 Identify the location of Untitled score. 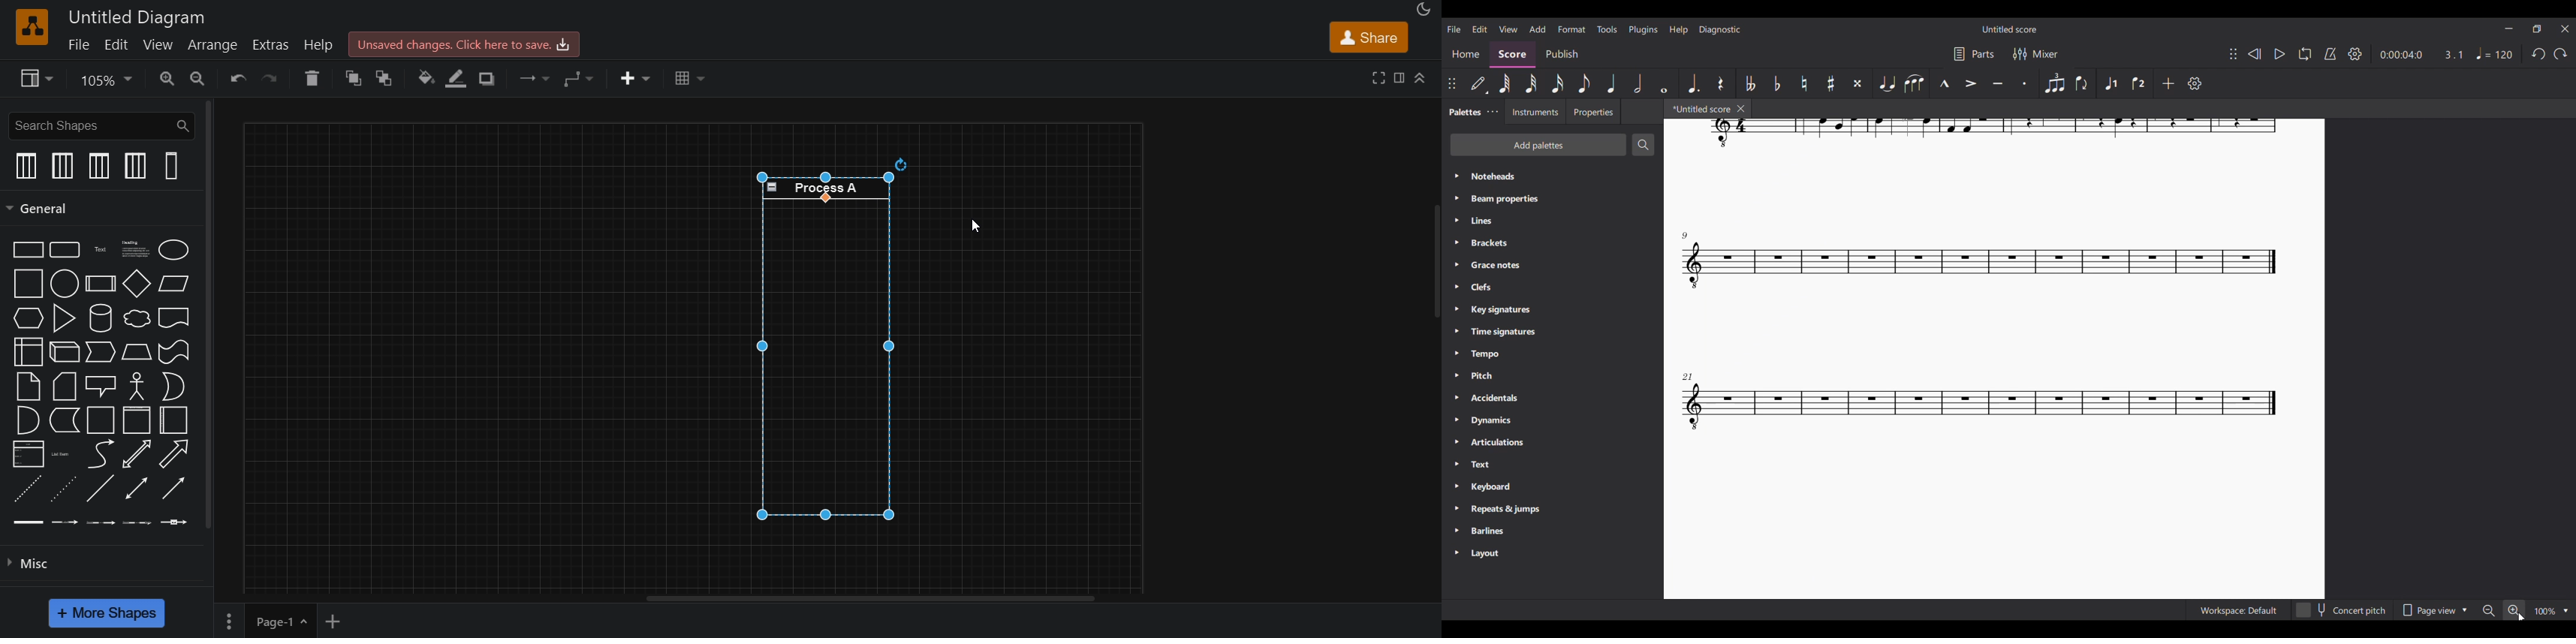
(2009, 30).